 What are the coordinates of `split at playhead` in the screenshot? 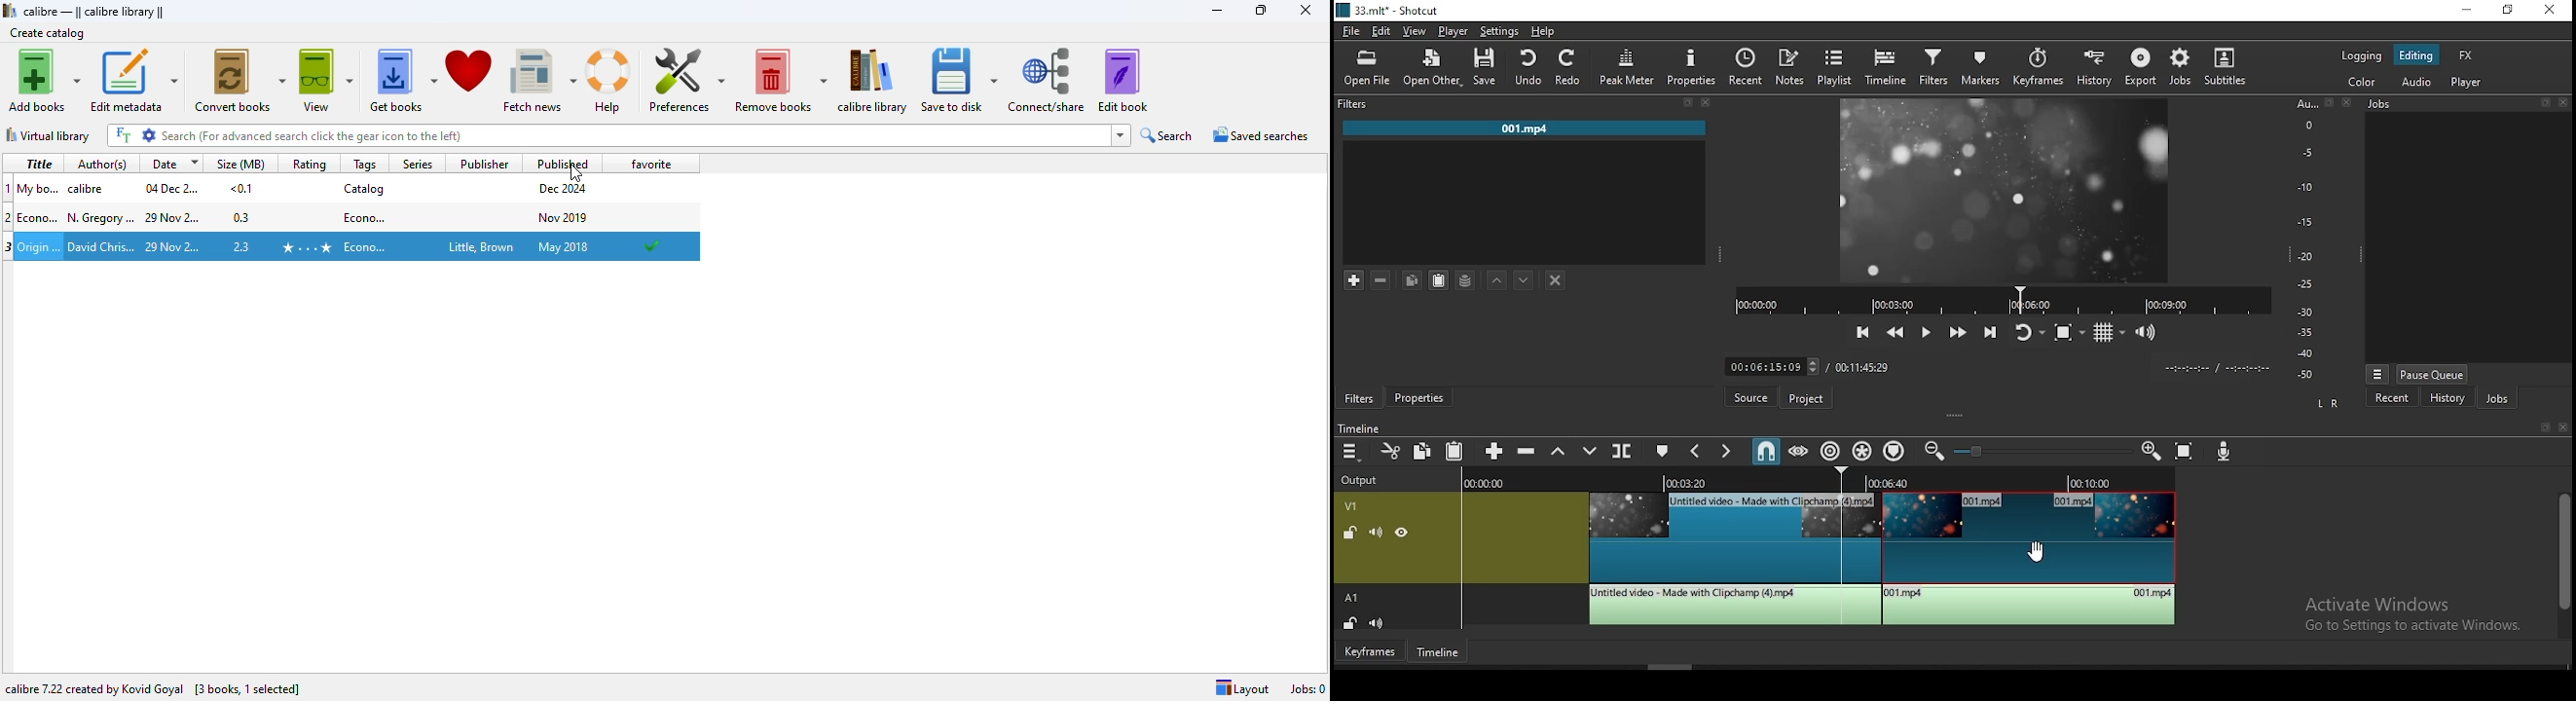 It's located at (1625, 454).